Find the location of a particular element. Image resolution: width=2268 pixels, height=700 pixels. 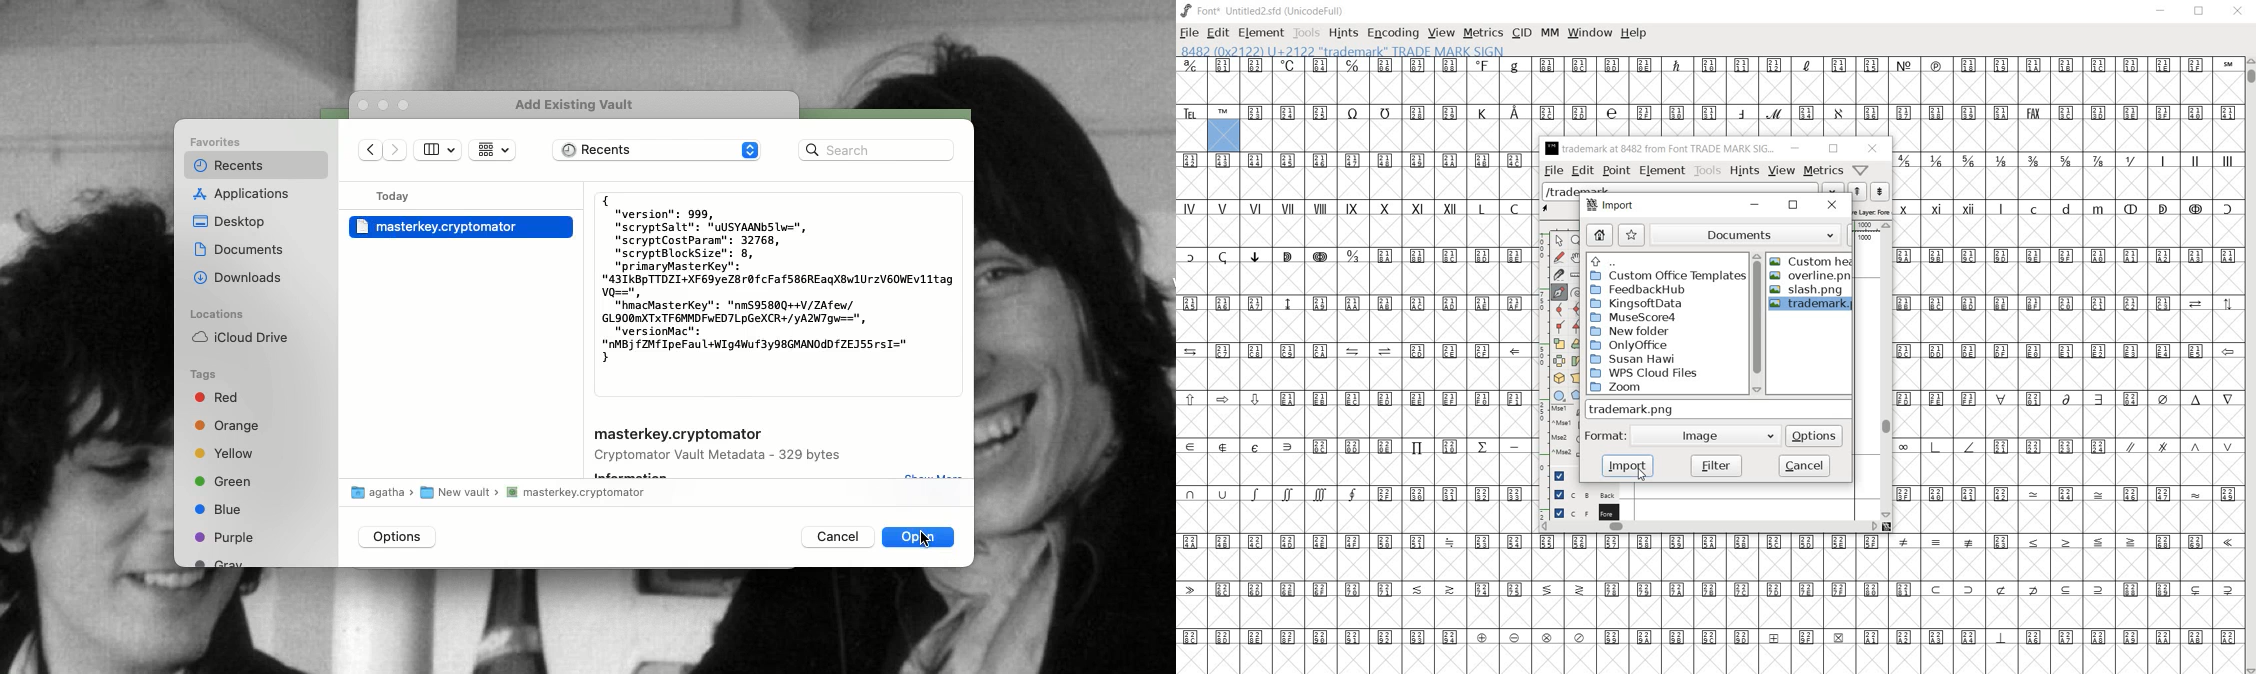

magnify is located at coordinates (1576, 242).